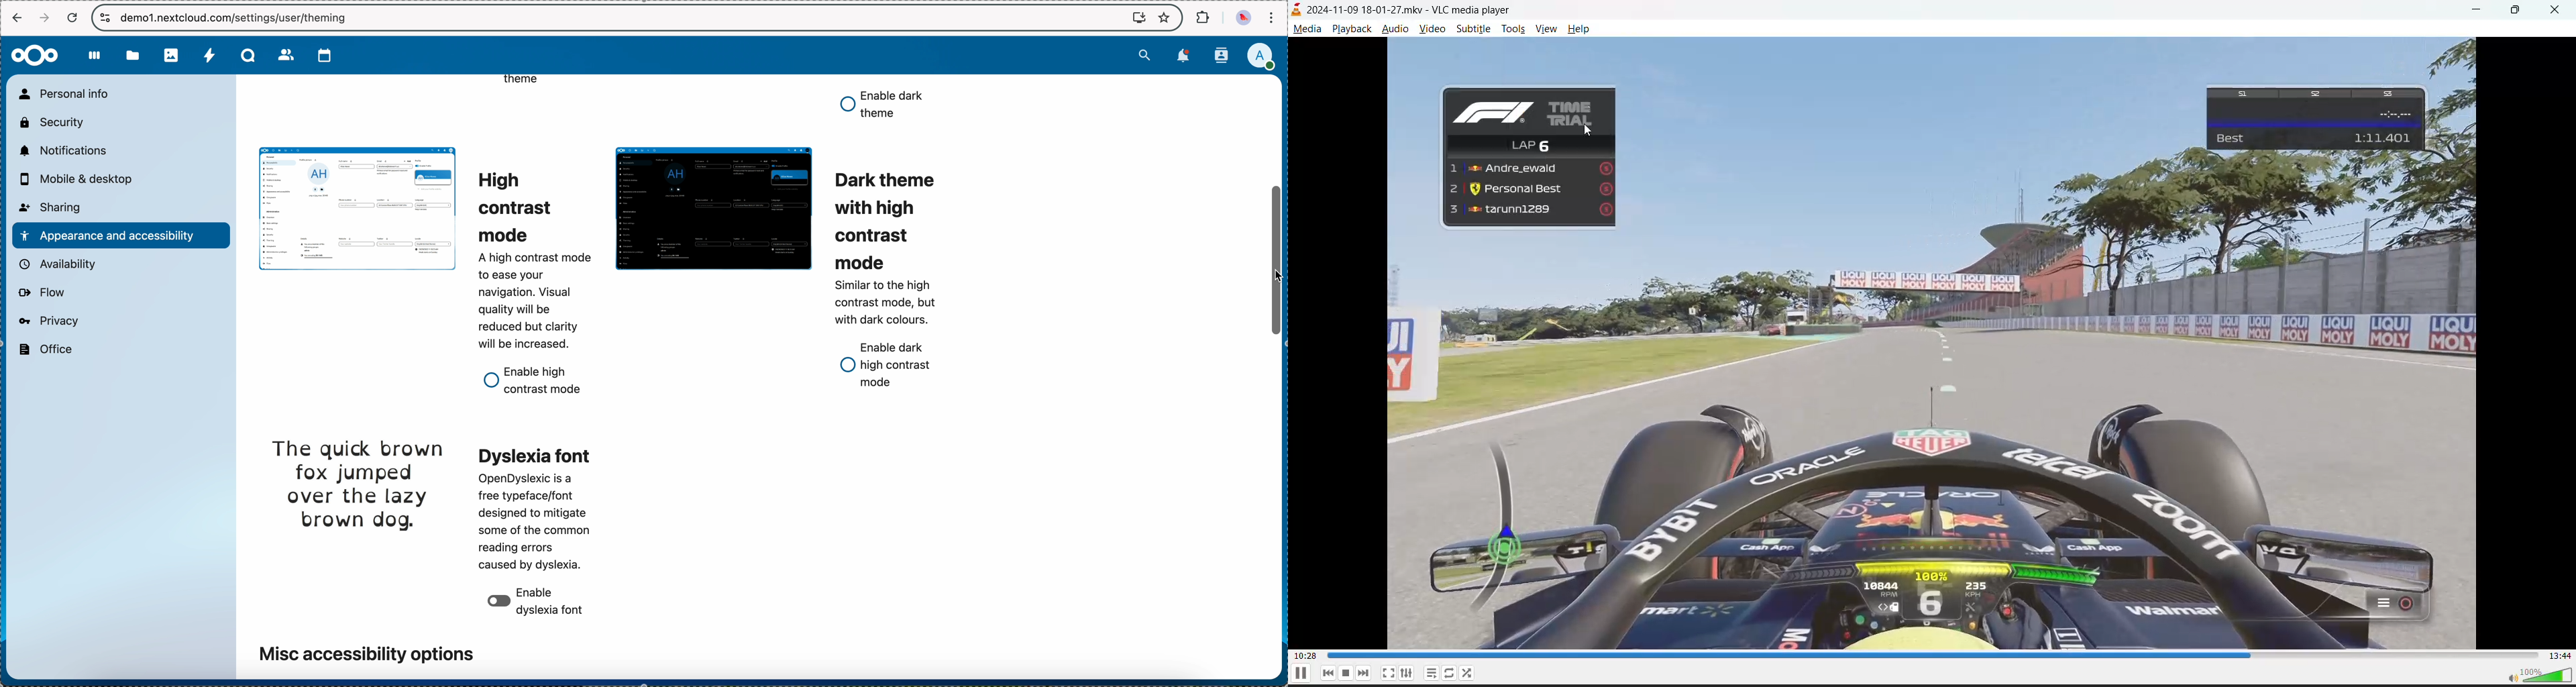 This screenshot has height=700, width=2576. I want to click on Andre_ewaid, so click(1529, 168).